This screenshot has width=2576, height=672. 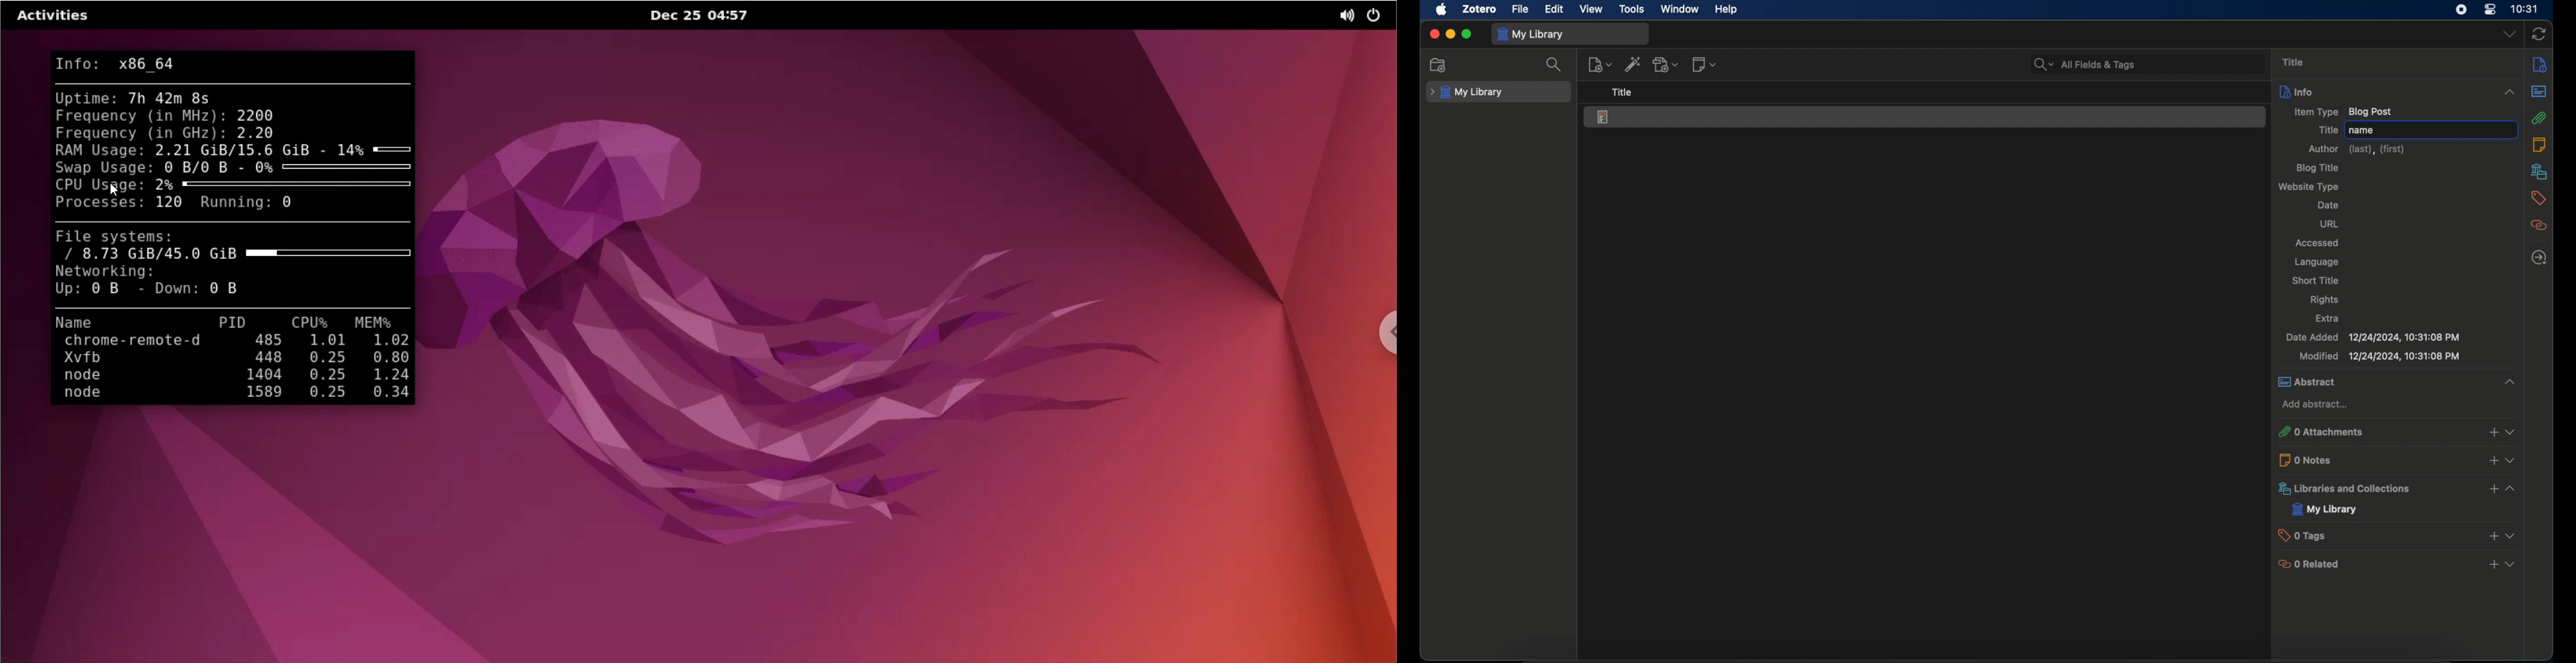 What do you see at coordinates (1633, 63) in the screenshot?
I see `add item by identifier` at bounding box center [1633, 63].